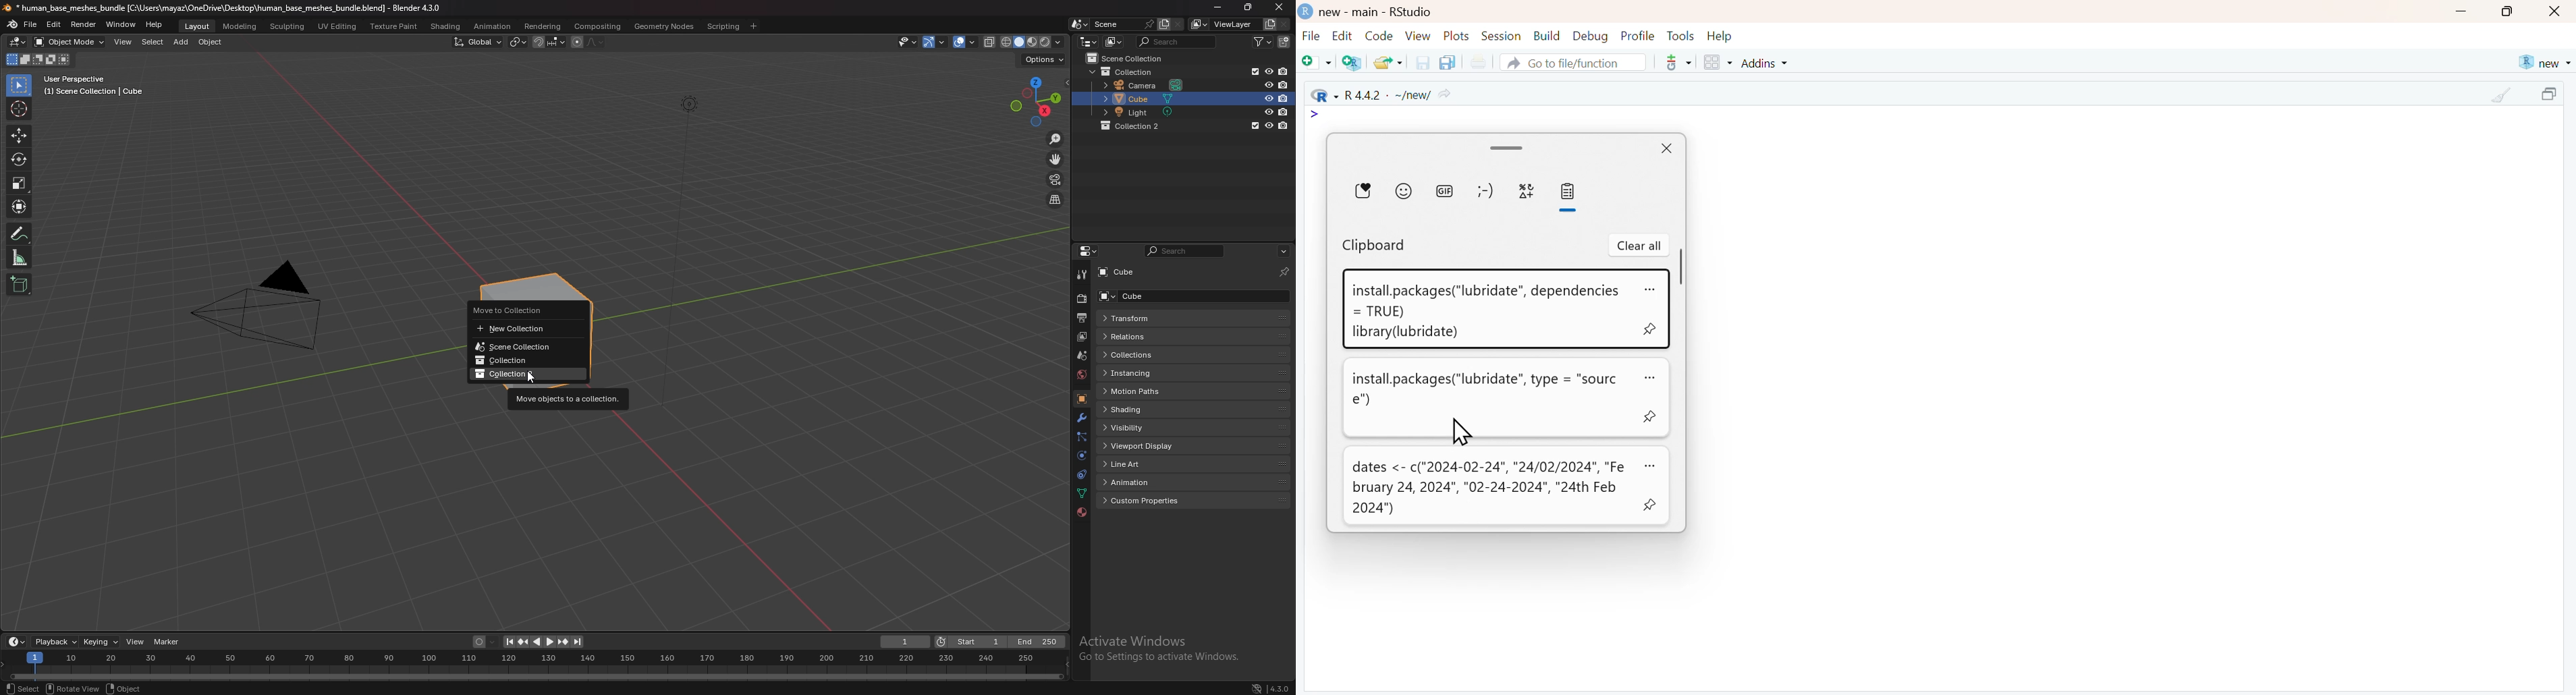 Image resolution: width=2576 pixels, height=700 pixels. What do you see at coordinates (1374, 246) in the screenshot?
I see `clipboard` at bounding box center [1374, 246].